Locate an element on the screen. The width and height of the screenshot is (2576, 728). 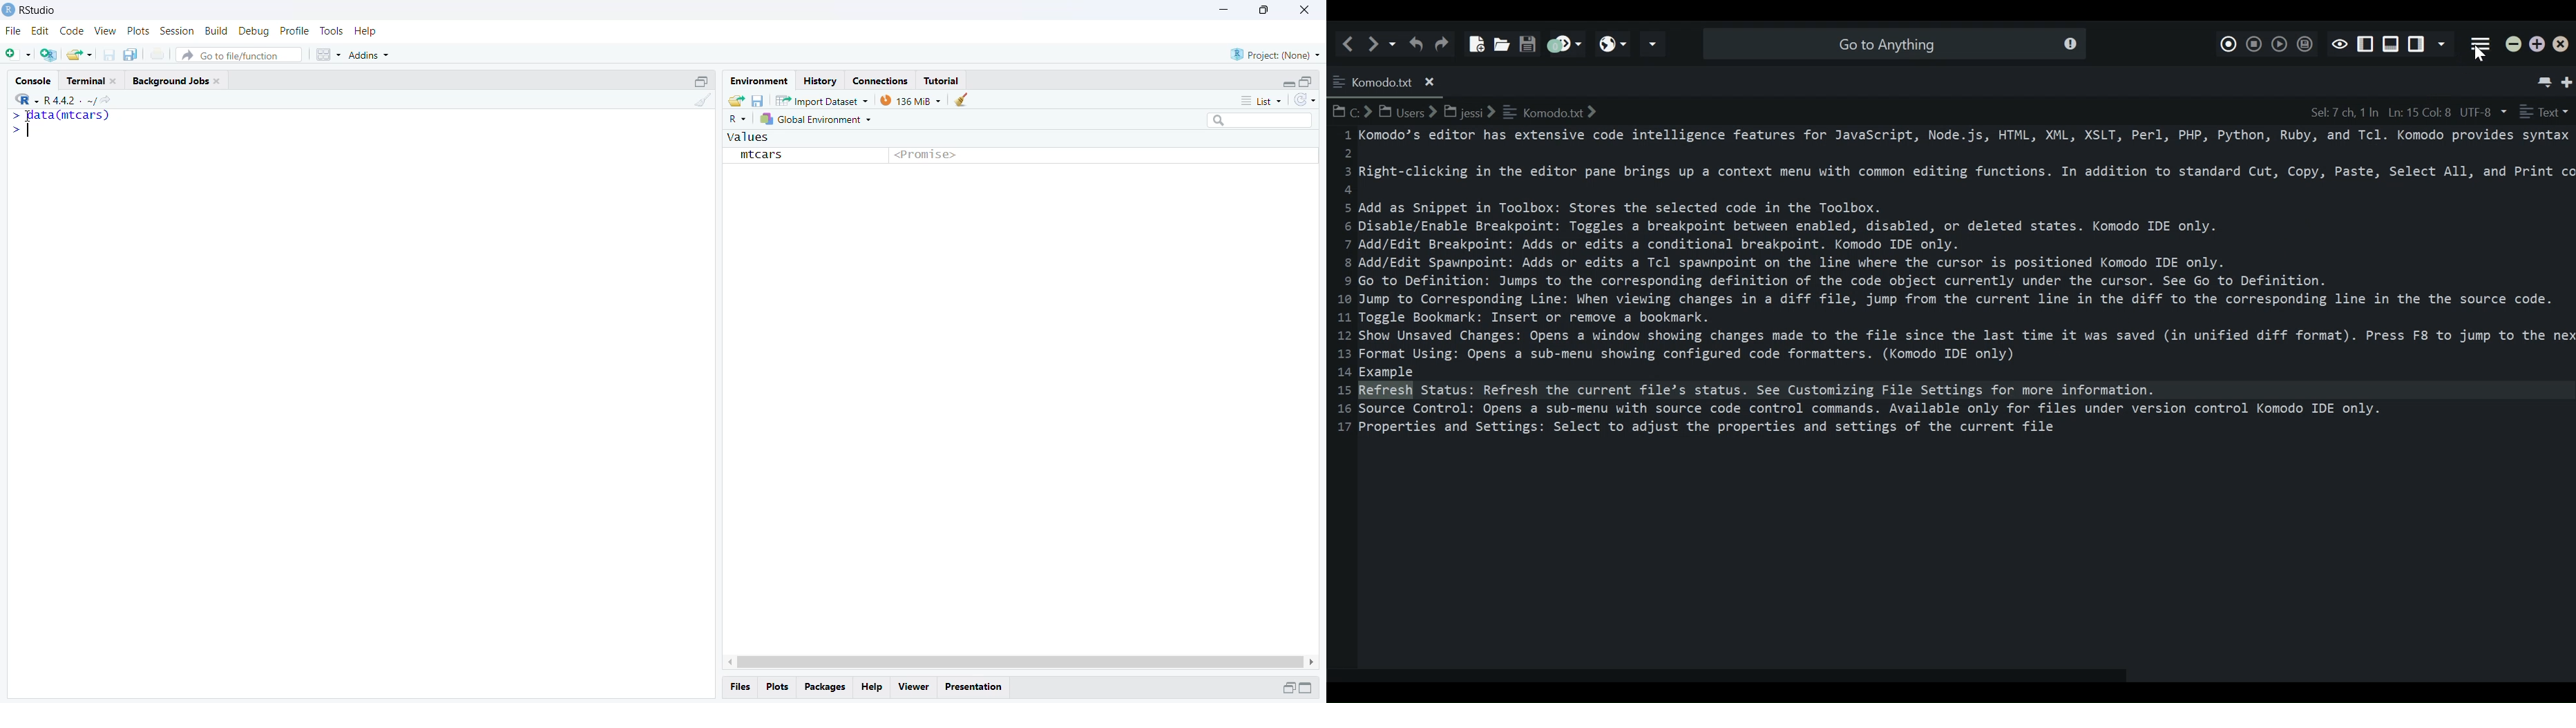
Search bar is located at coordinates (1266, 122).